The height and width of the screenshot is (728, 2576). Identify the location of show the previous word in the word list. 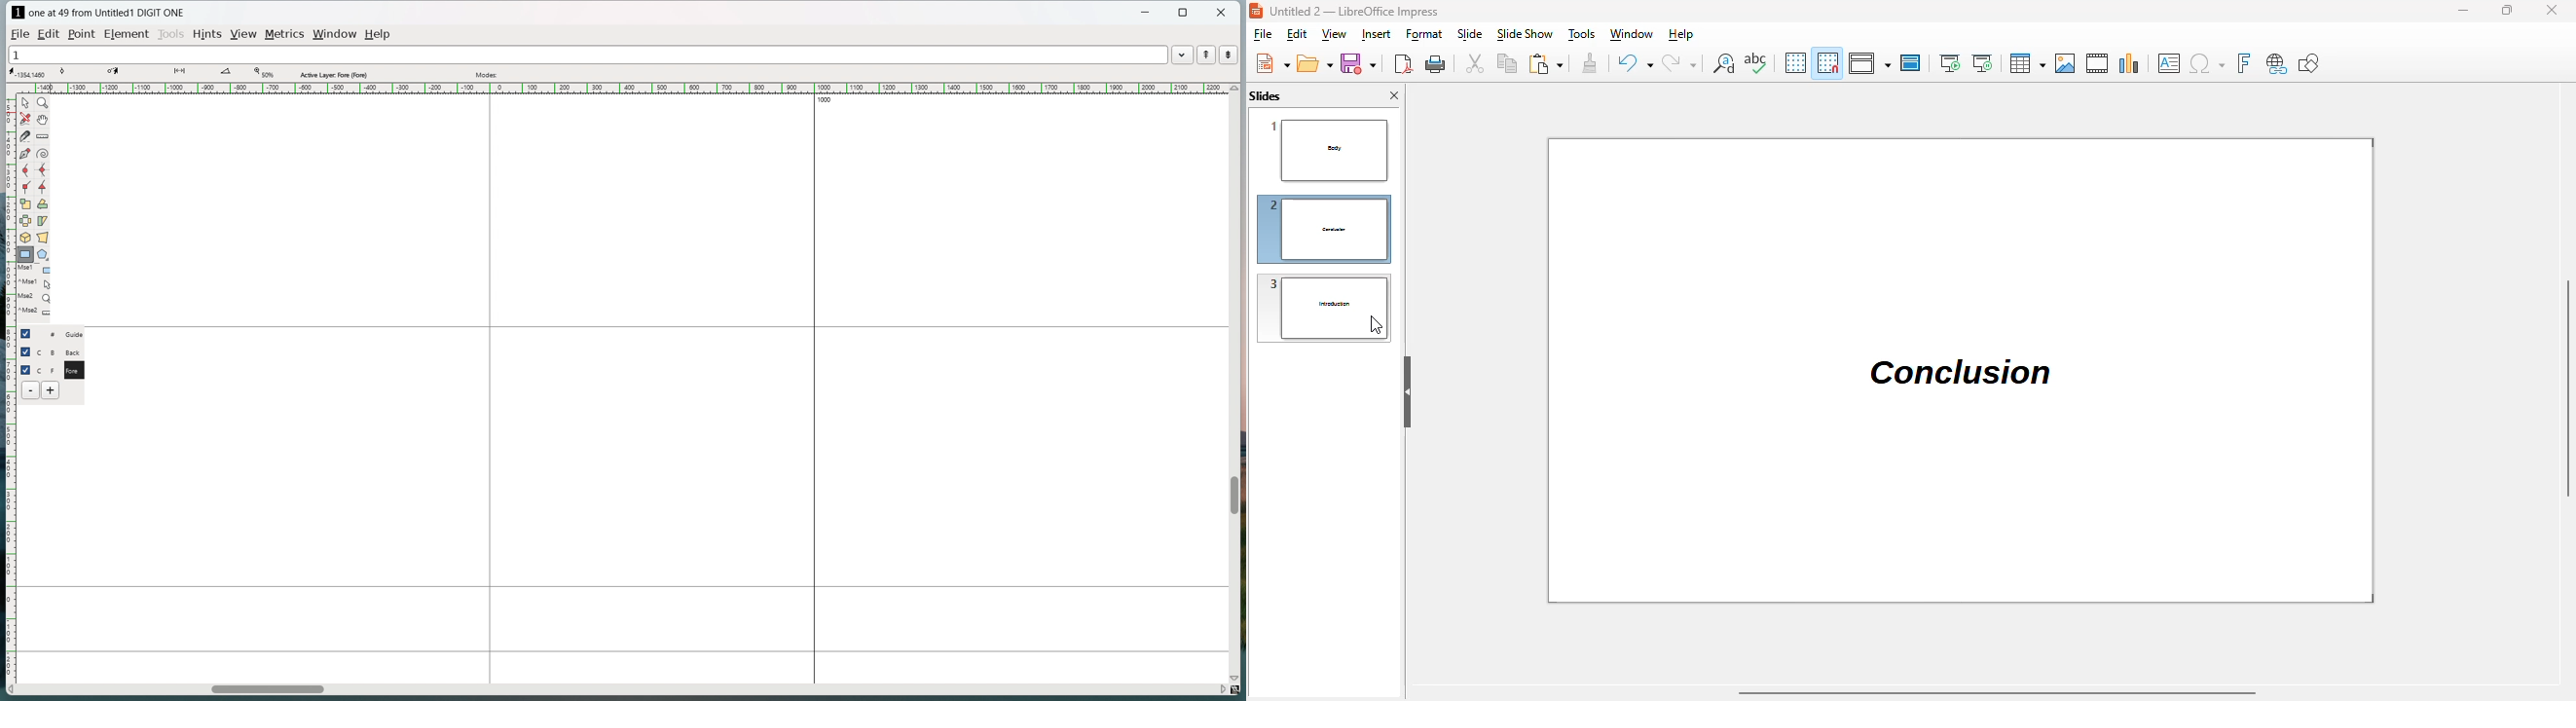
(1206, 55).